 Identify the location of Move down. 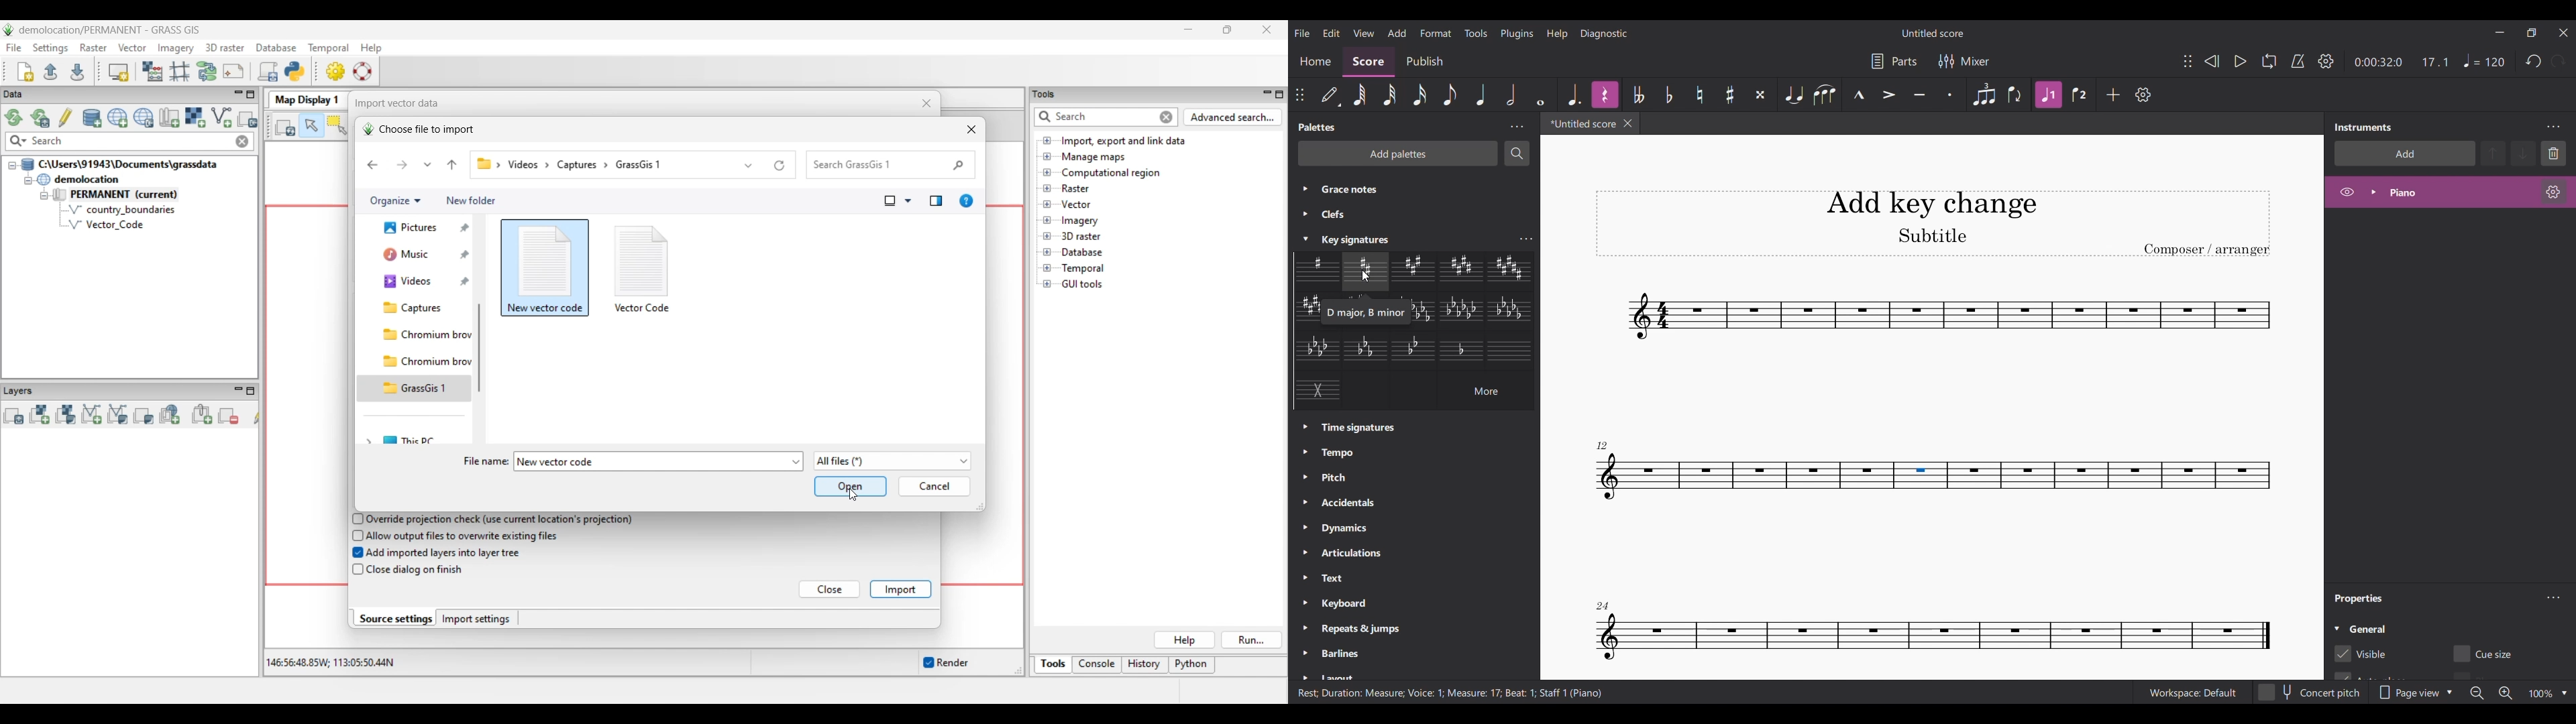
(2524, 154).